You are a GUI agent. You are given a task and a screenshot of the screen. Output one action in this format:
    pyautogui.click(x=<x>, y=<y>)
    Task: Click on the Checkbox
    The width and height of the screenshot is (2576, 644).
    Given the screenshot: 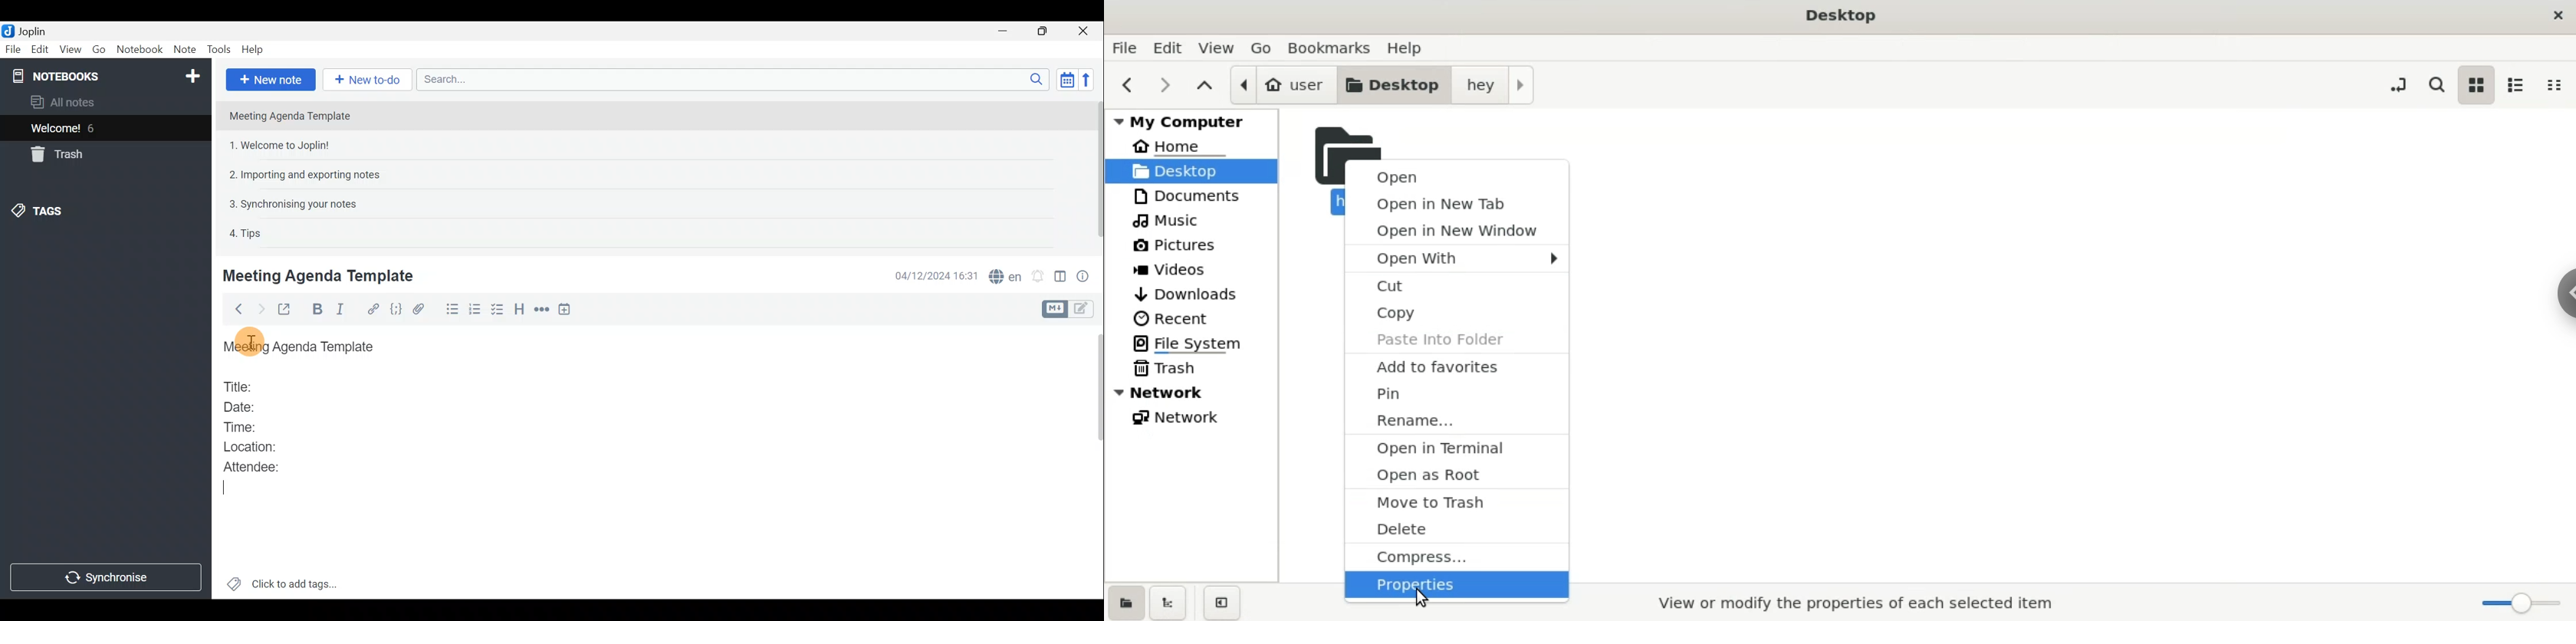 What is the action you would take?
    pyautogui.click(x=495, y=310)
    